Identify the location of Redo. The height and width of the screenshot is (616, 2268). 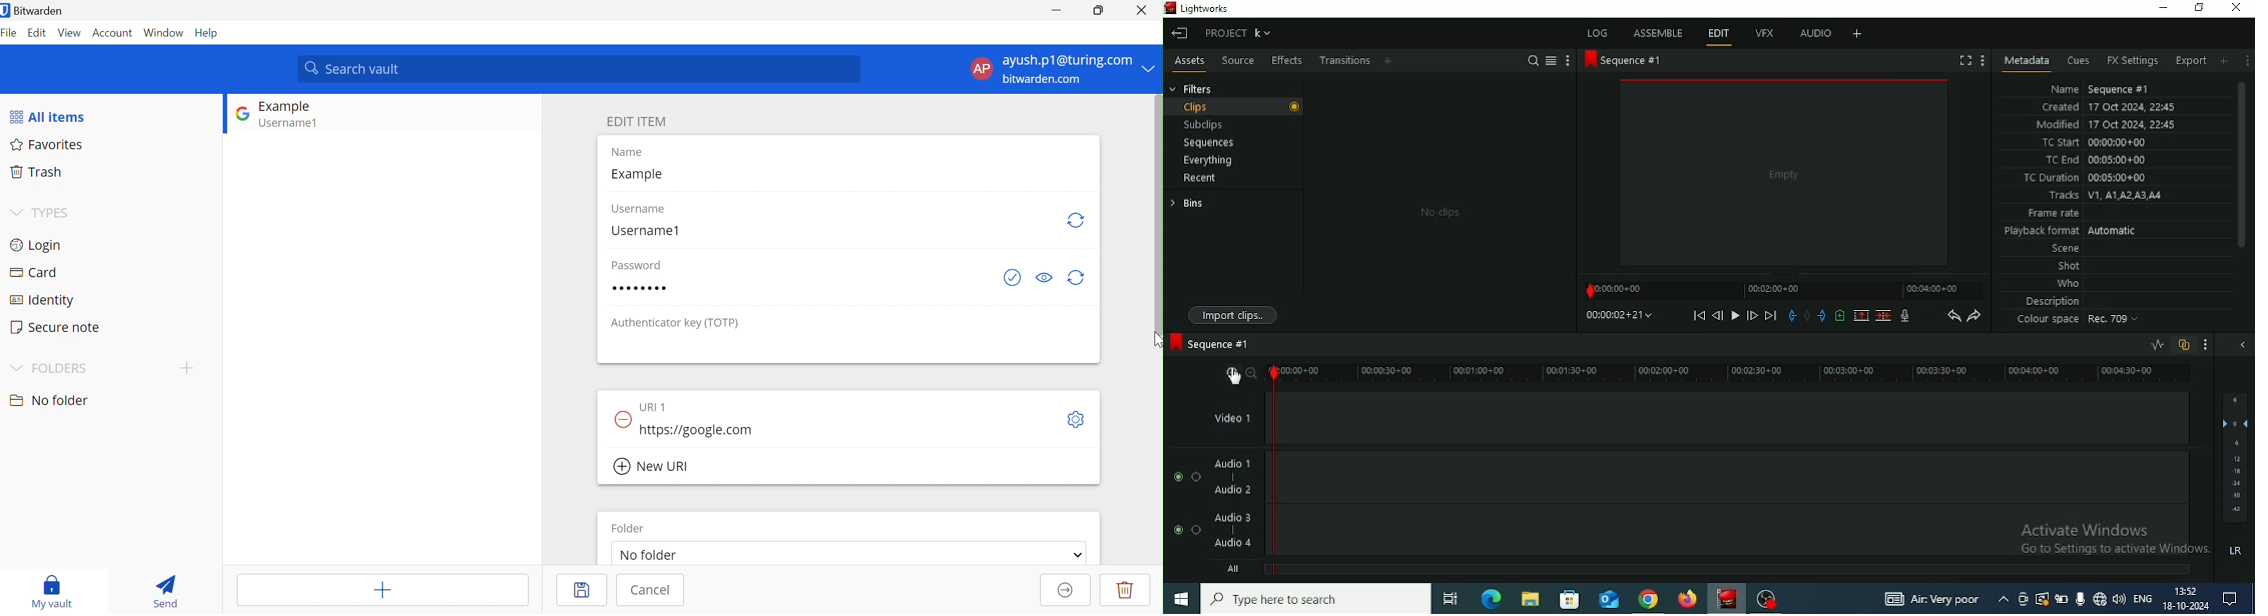
(1974, 317).